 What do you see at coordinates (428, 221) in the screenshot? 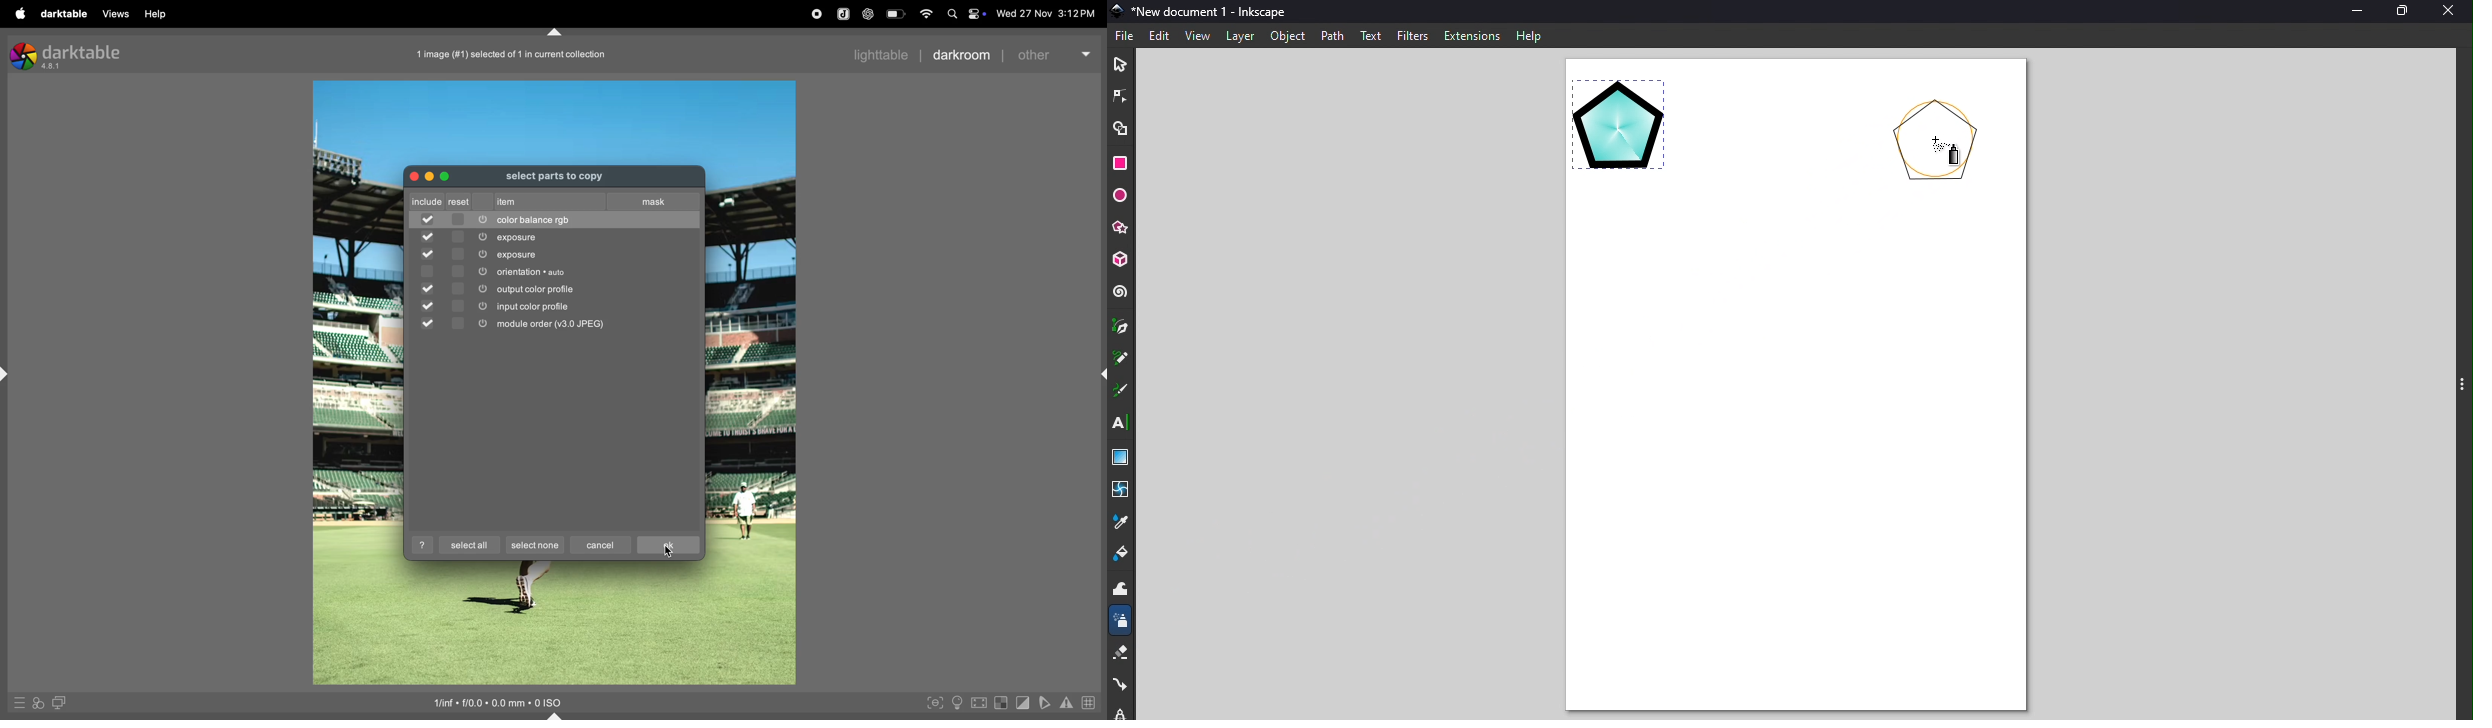
I see `check box` at bounding box center [428, 221].